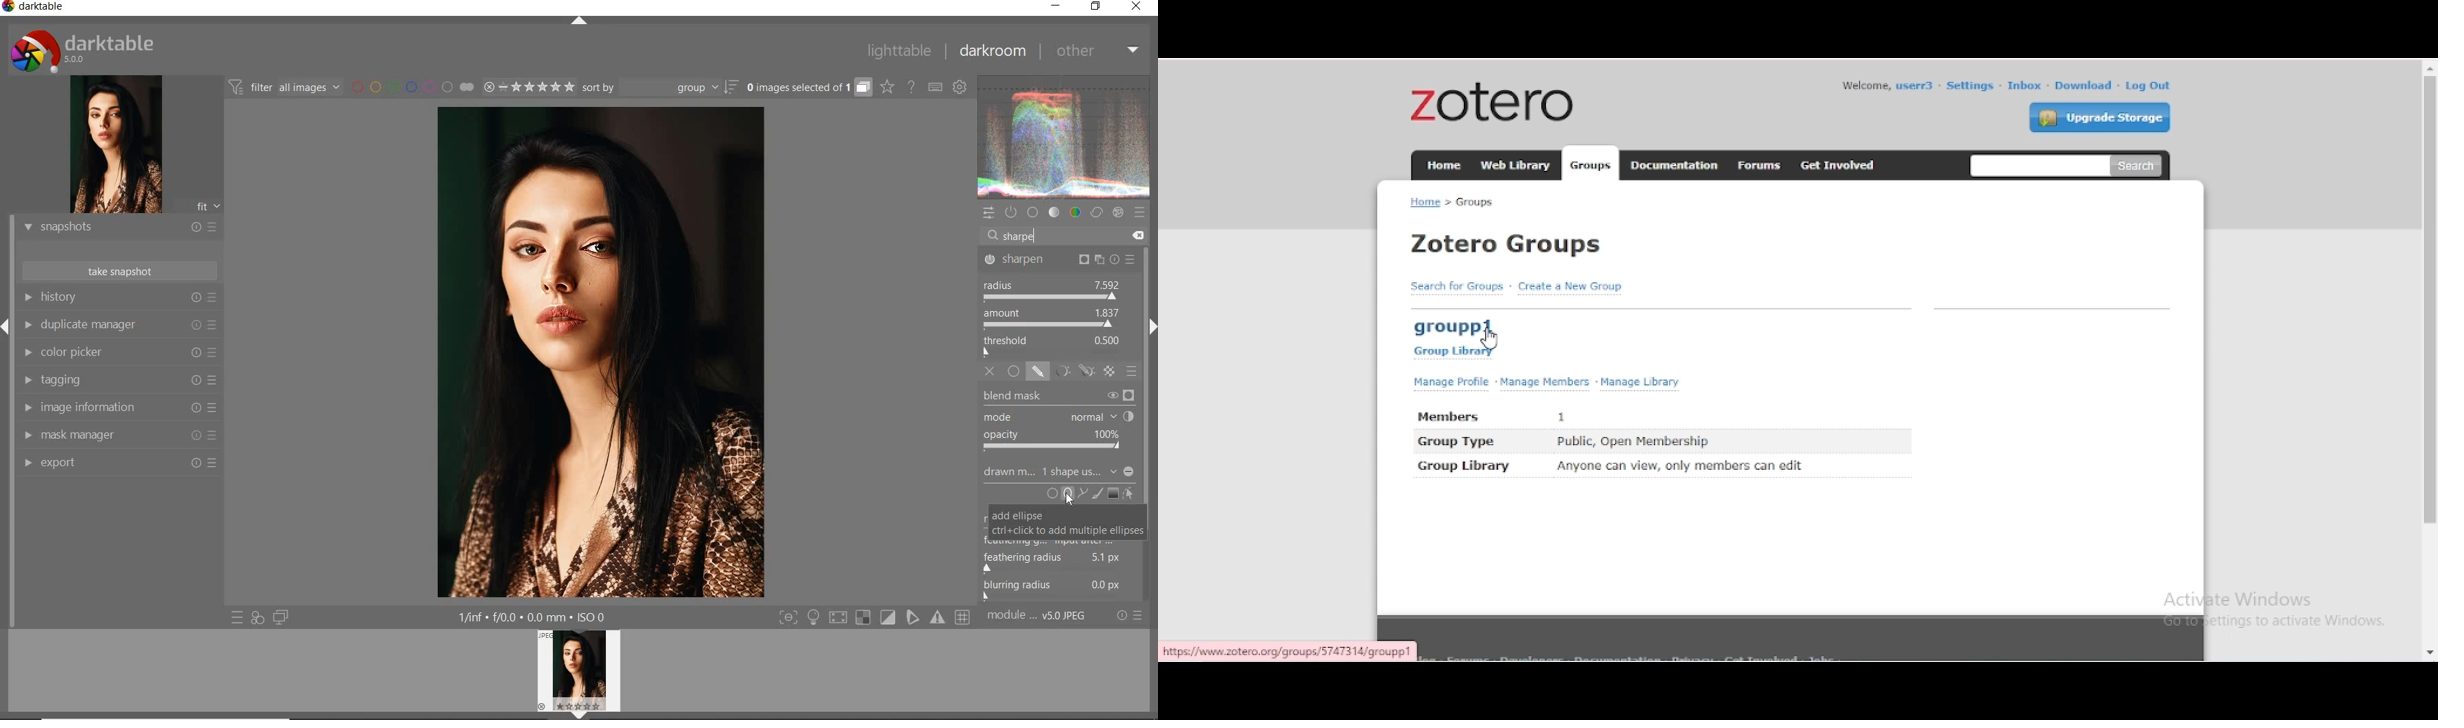 This screenshot has width=2464, height=728. Describe the element at coordinates (934, 88) in the screenshot. I see `set keyboard shortcuts` at that location.